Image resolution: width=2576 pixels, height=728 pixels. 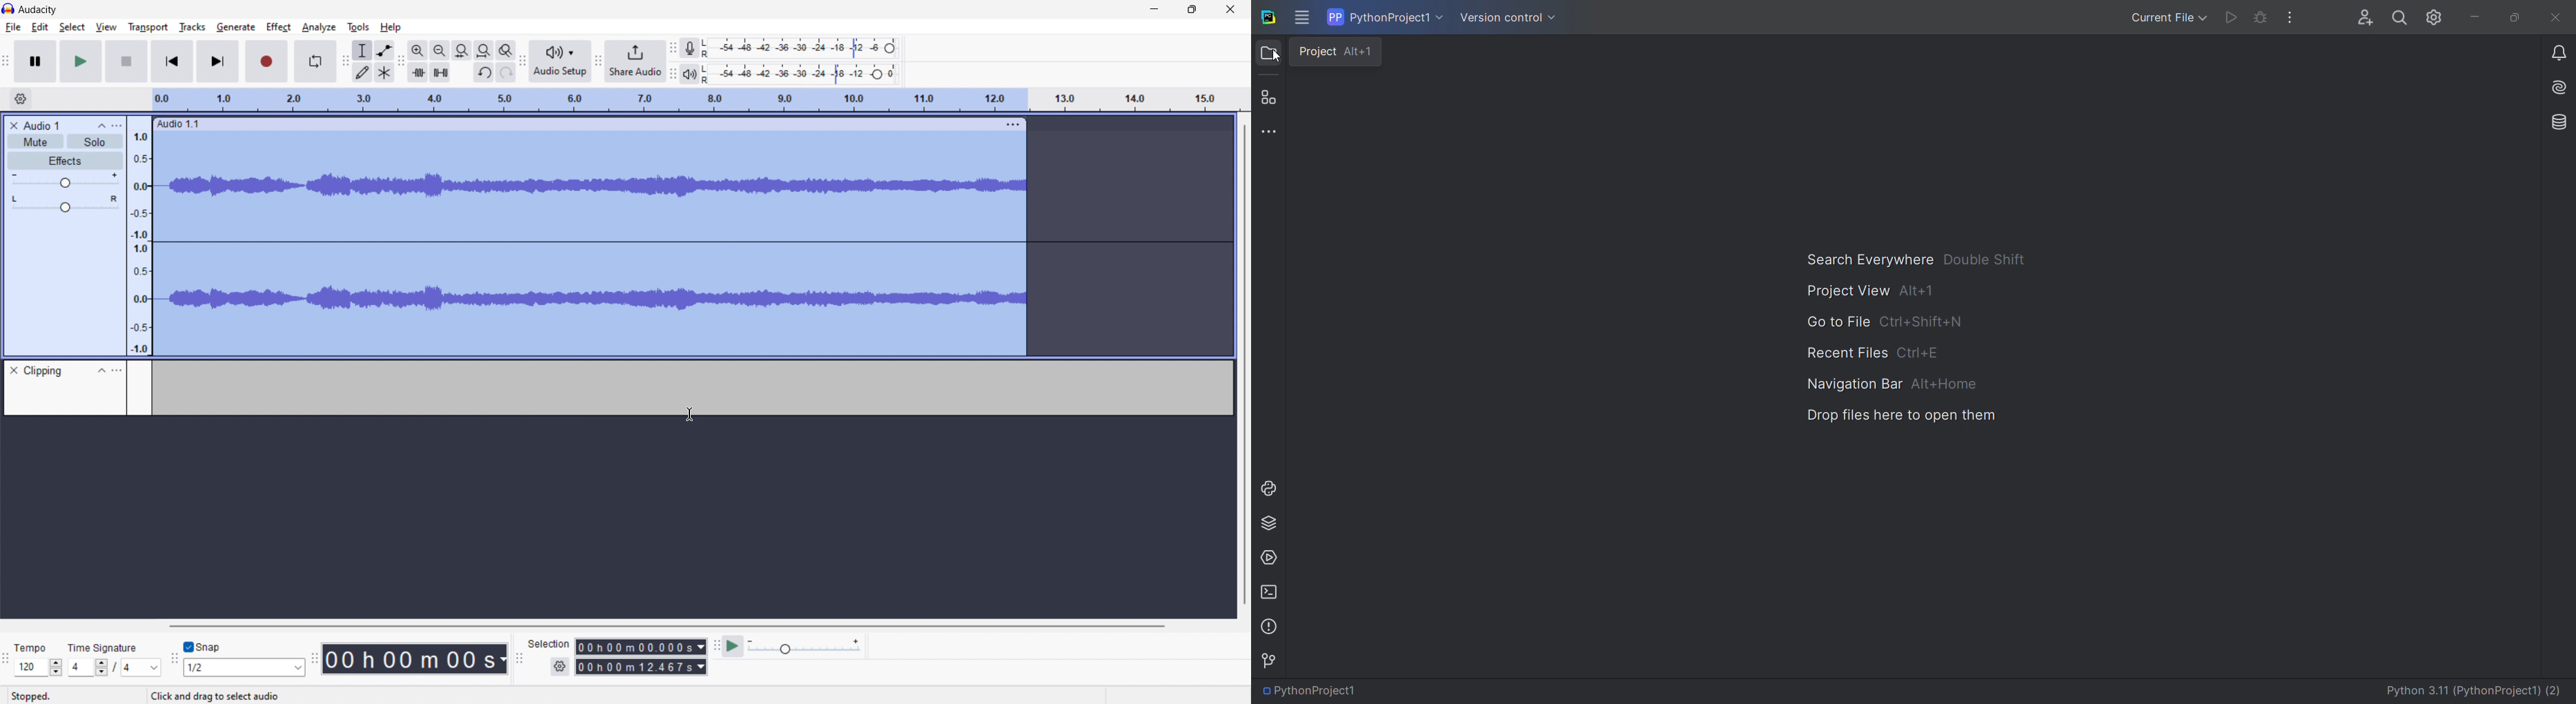 I want to click on structure, so click(x=1269, y=96).